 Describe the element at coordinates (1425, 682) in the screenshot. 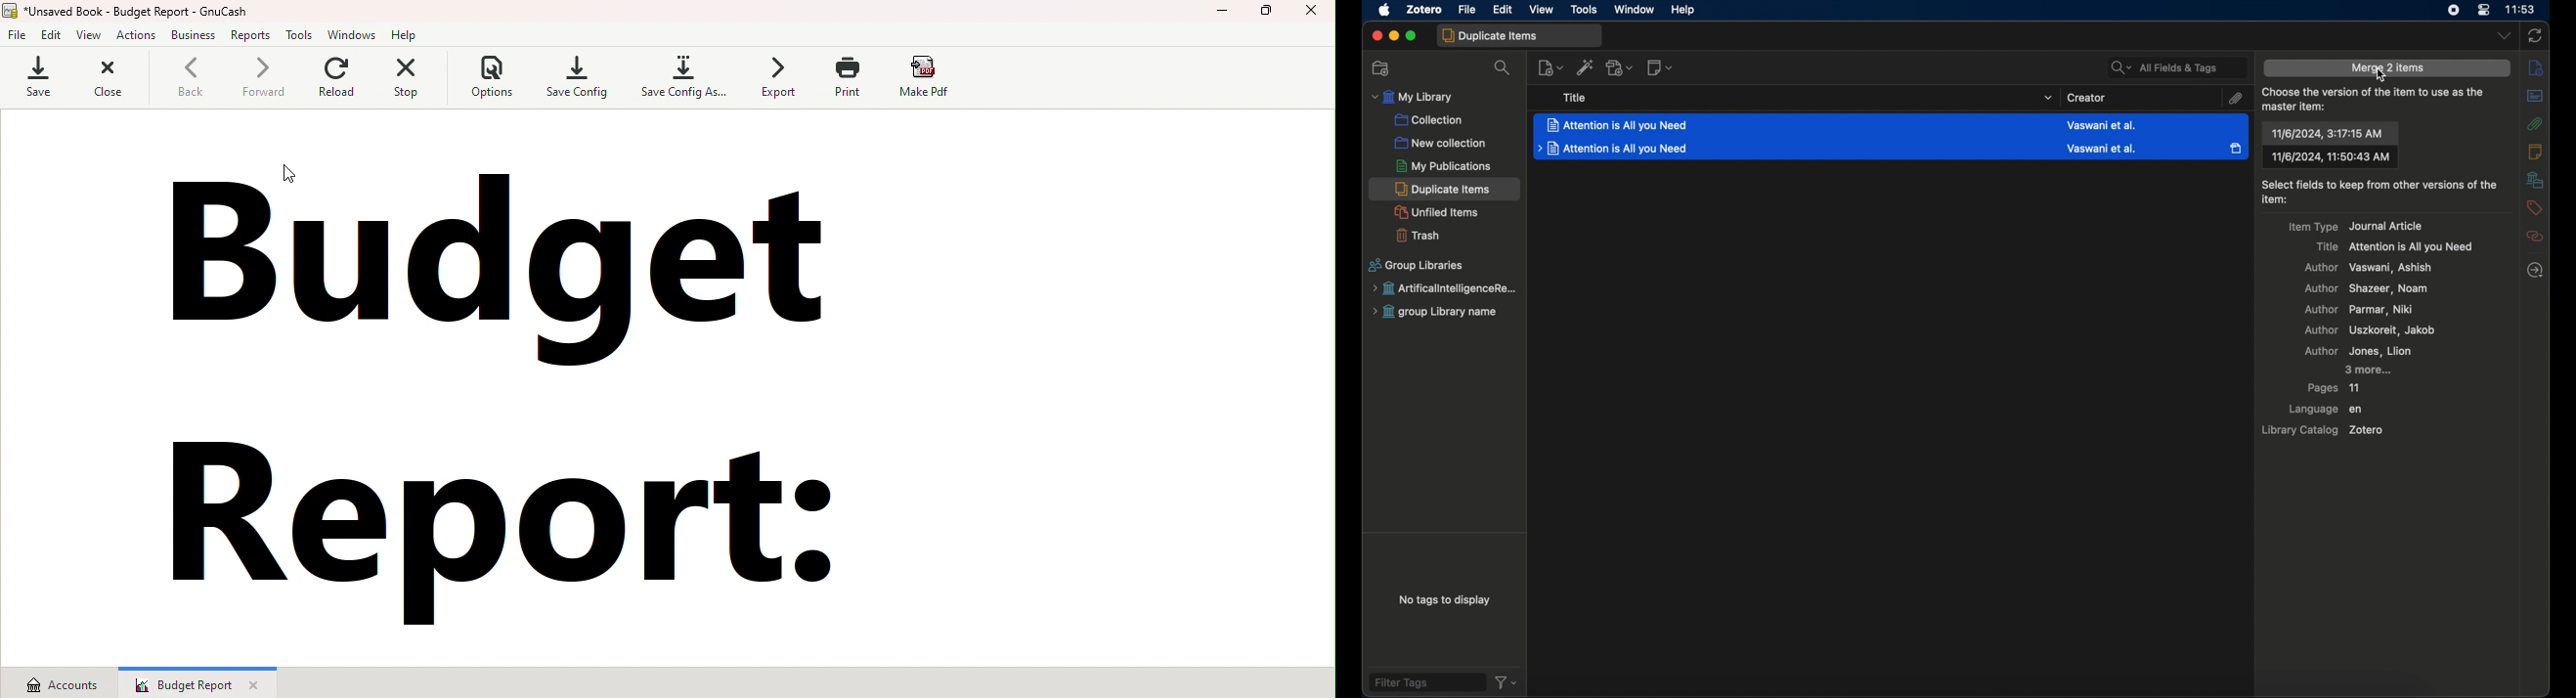

I see `filter tags` at that location.